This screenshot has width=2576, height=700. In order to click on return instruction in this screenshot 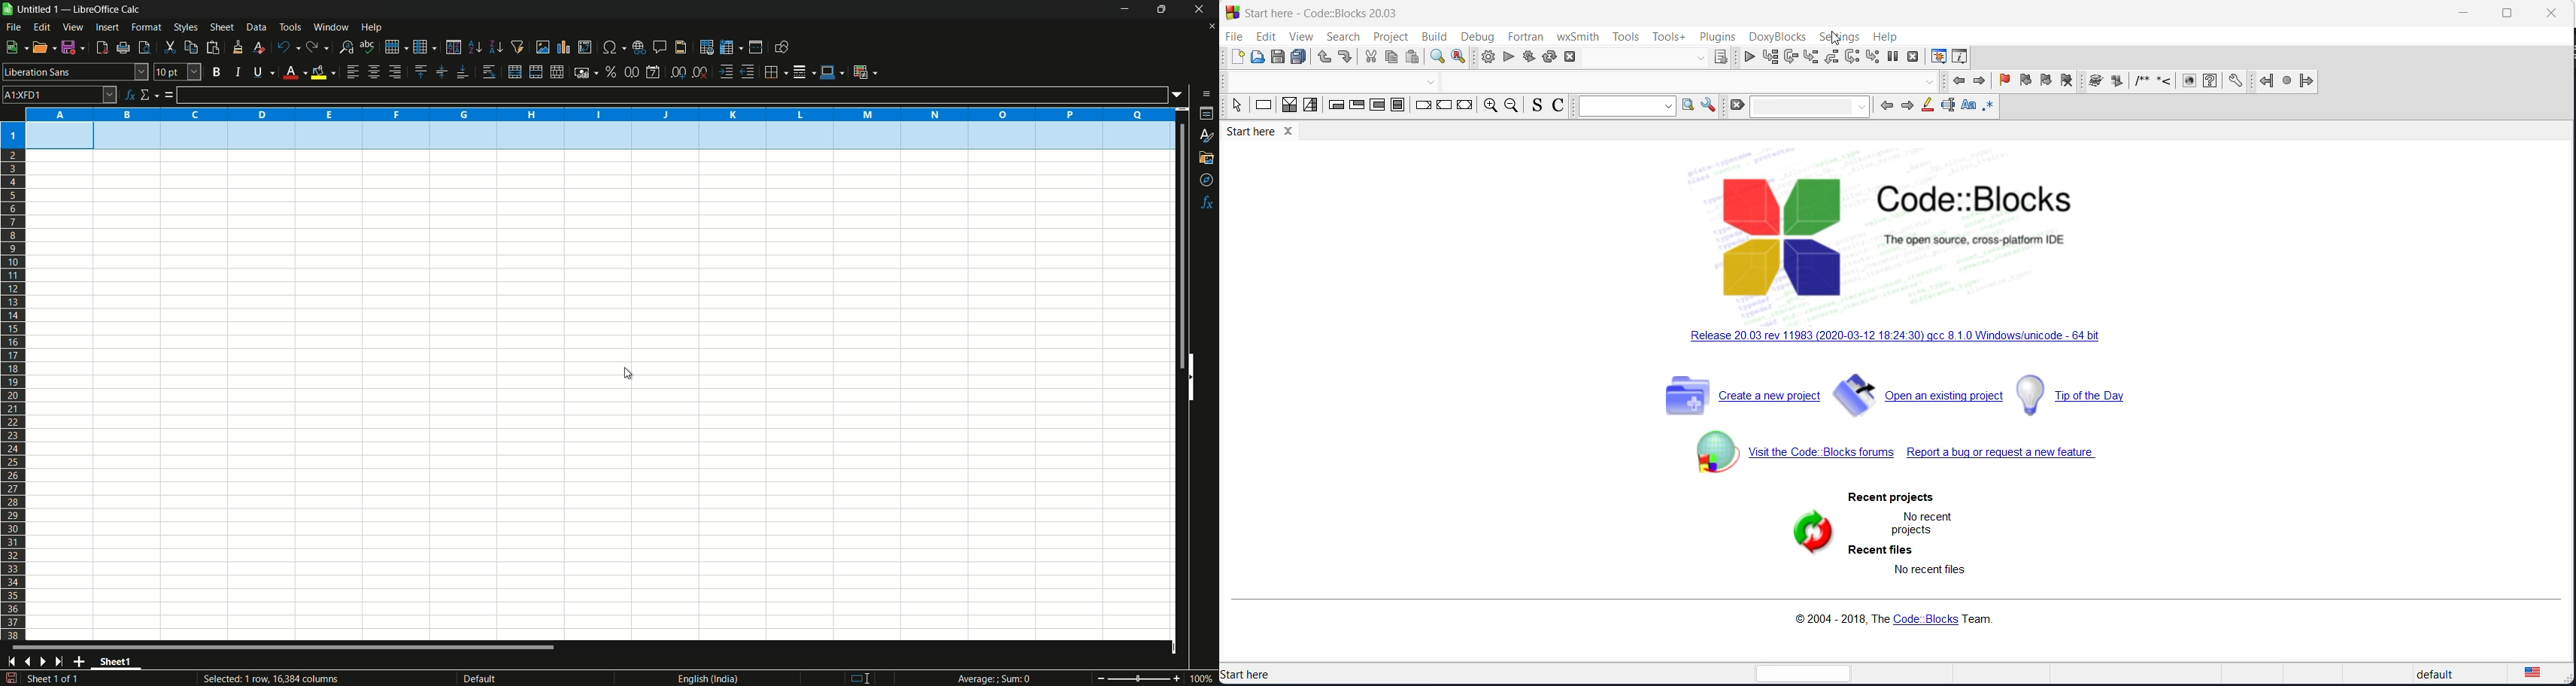, I will do `click(1464, 108)`.